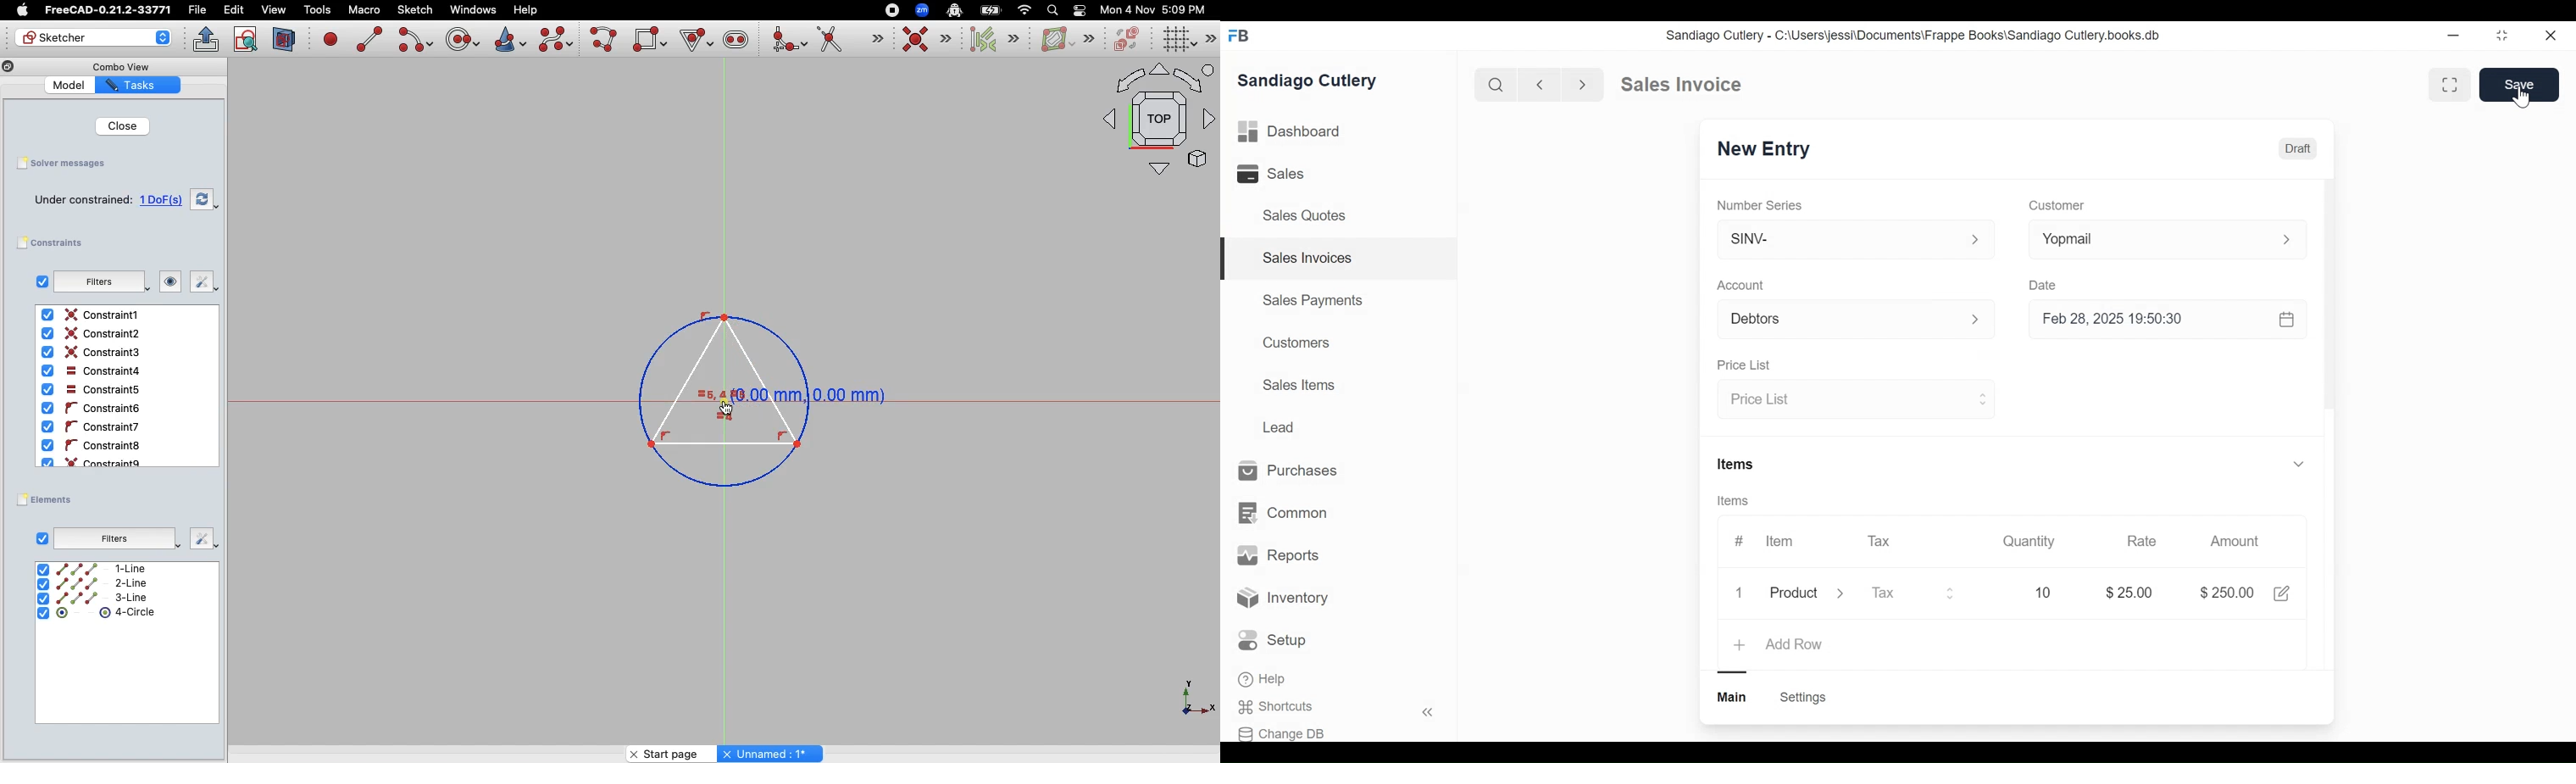  I want to click on Save , so click(2520, 85).